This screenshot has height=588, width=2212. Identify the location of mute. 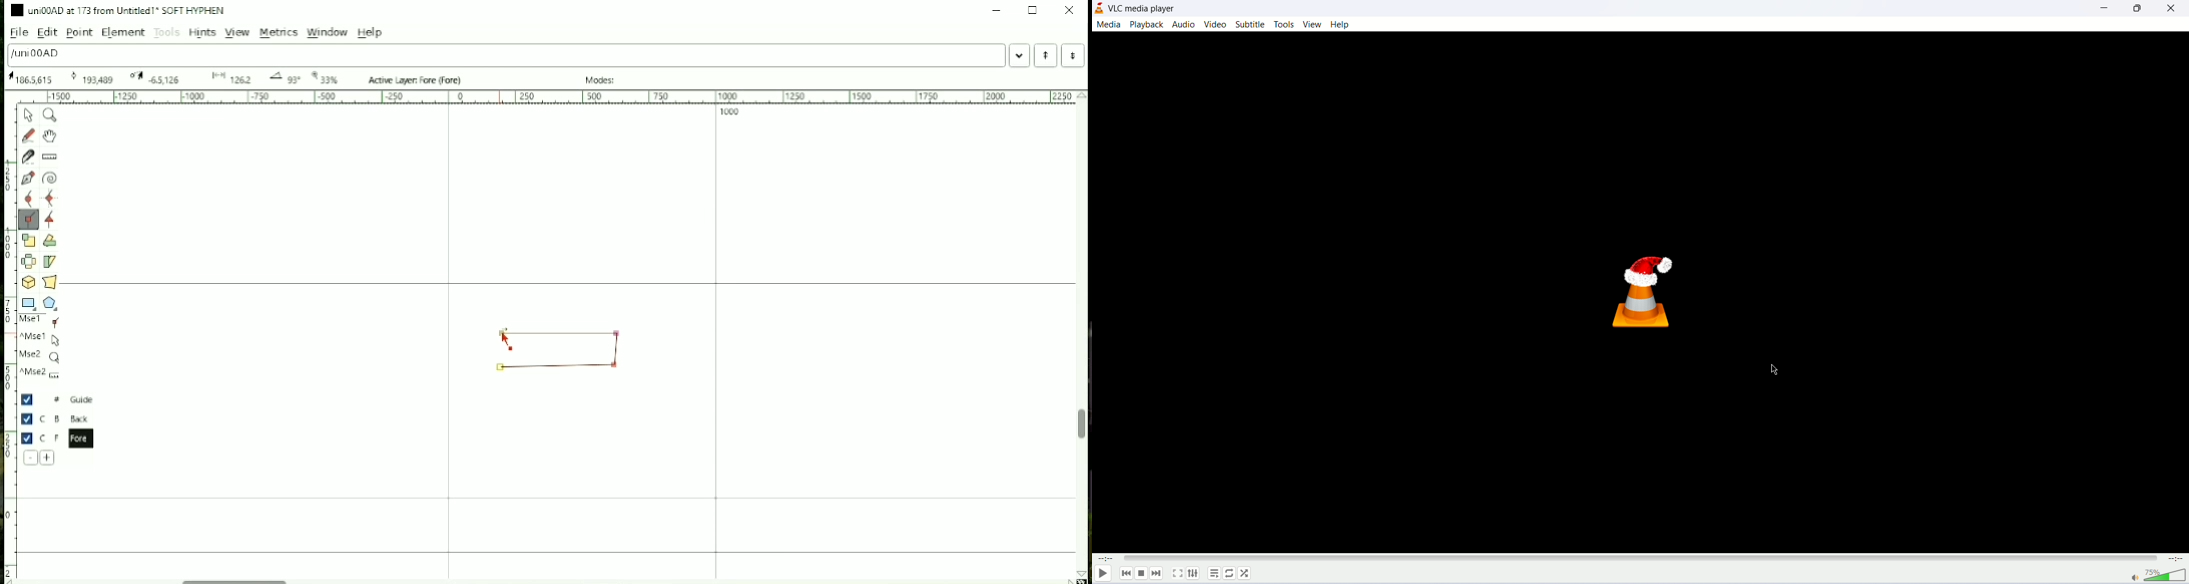
(2135, 578).